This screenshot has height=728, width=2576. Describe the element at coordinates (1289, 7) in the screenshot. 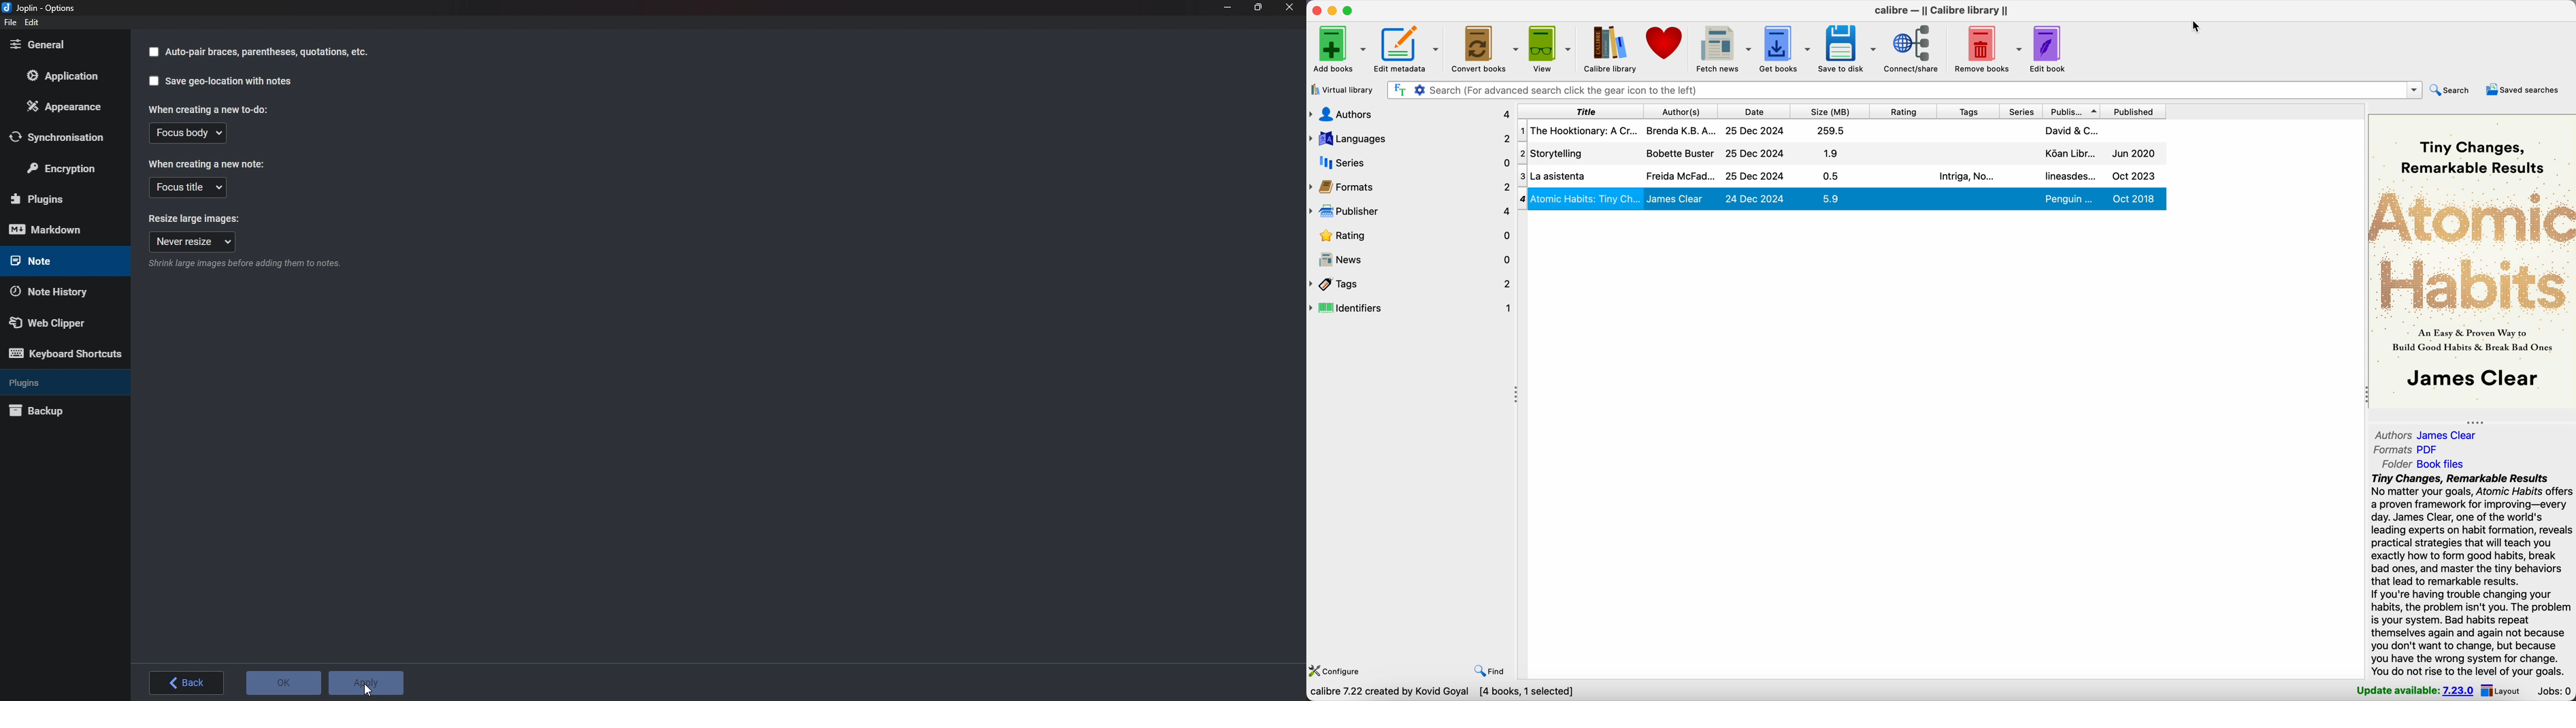

I see `close` at that location.